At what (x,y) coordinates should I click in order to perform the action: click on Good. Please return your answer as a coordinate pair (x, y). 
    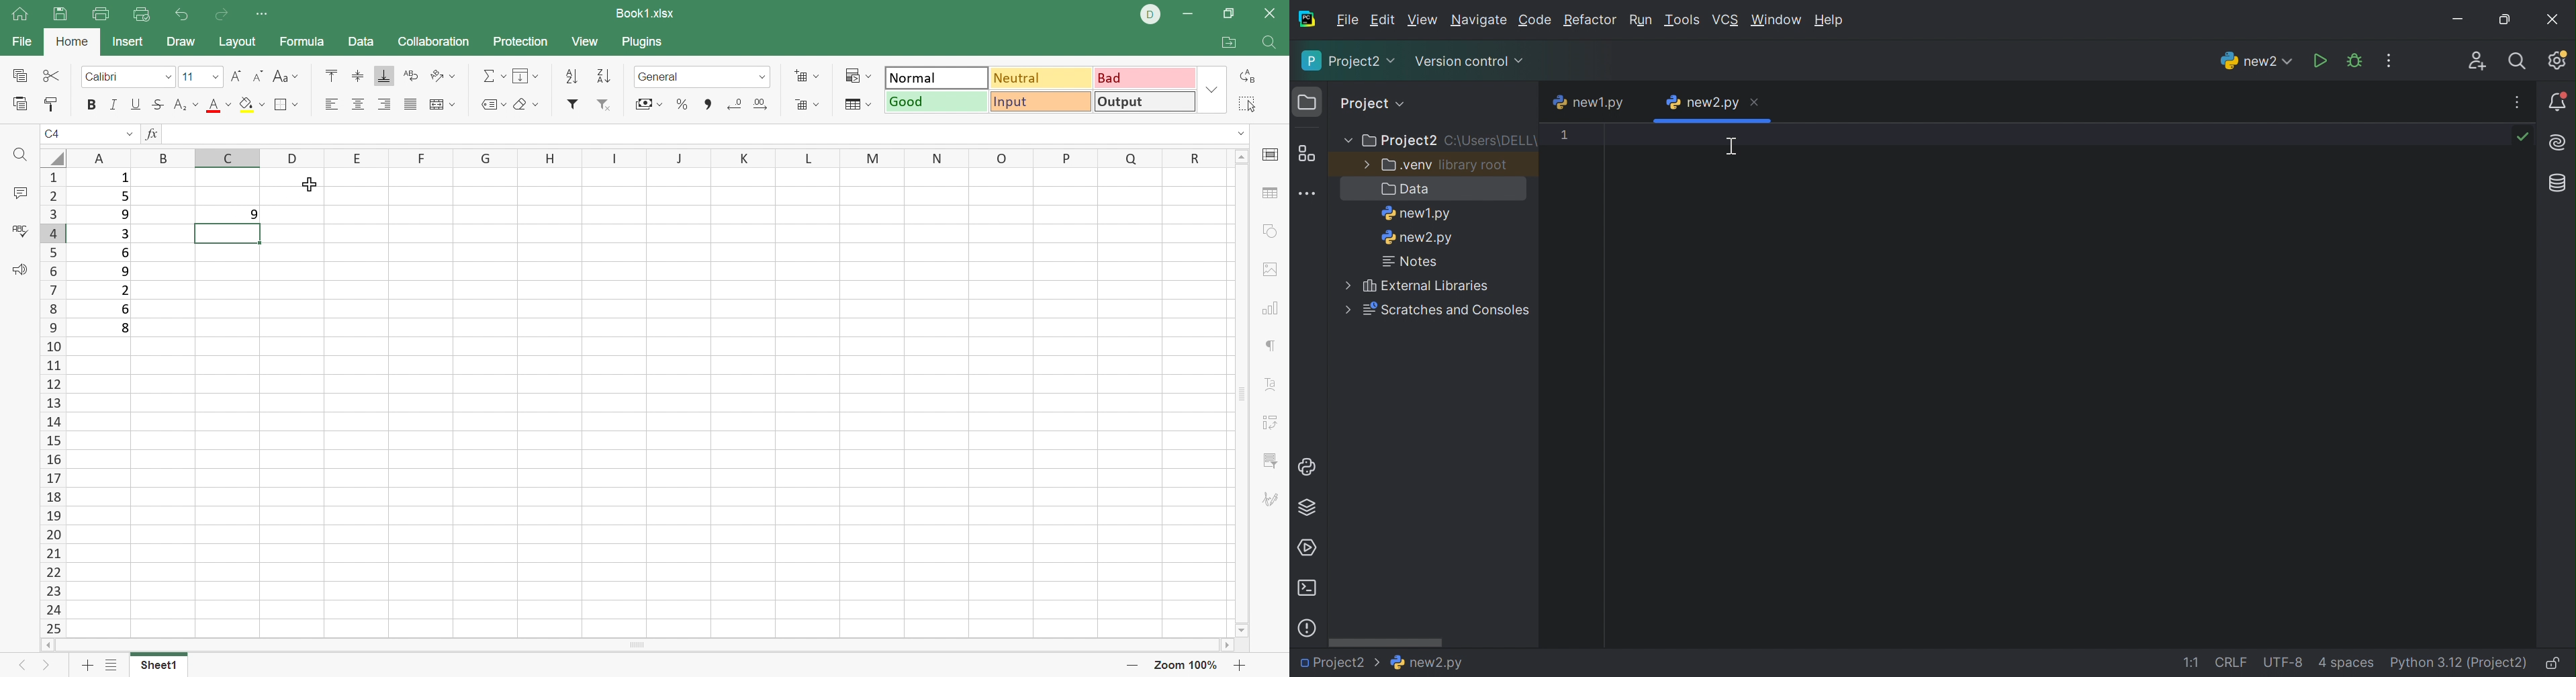
    Looking at the image, I should click on (935, 101).